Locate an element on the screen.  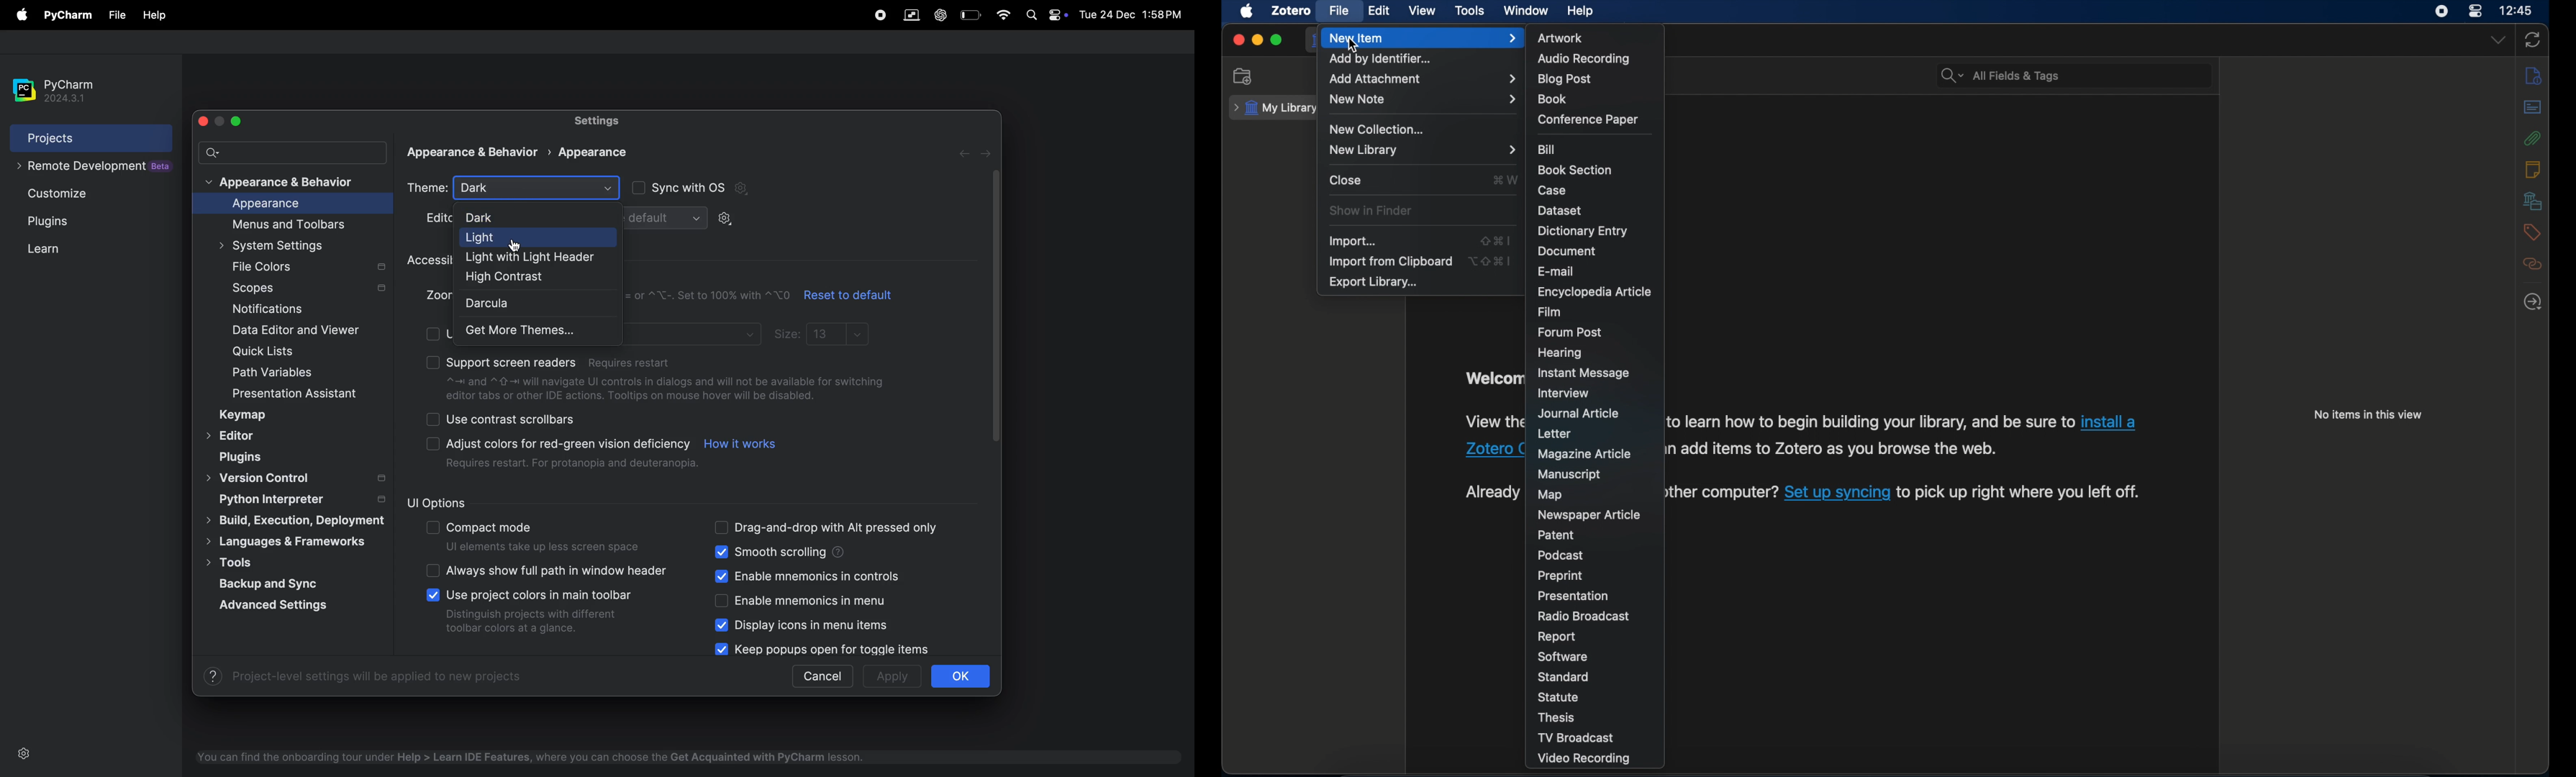
maximize is located at coordinates (1276, 40).